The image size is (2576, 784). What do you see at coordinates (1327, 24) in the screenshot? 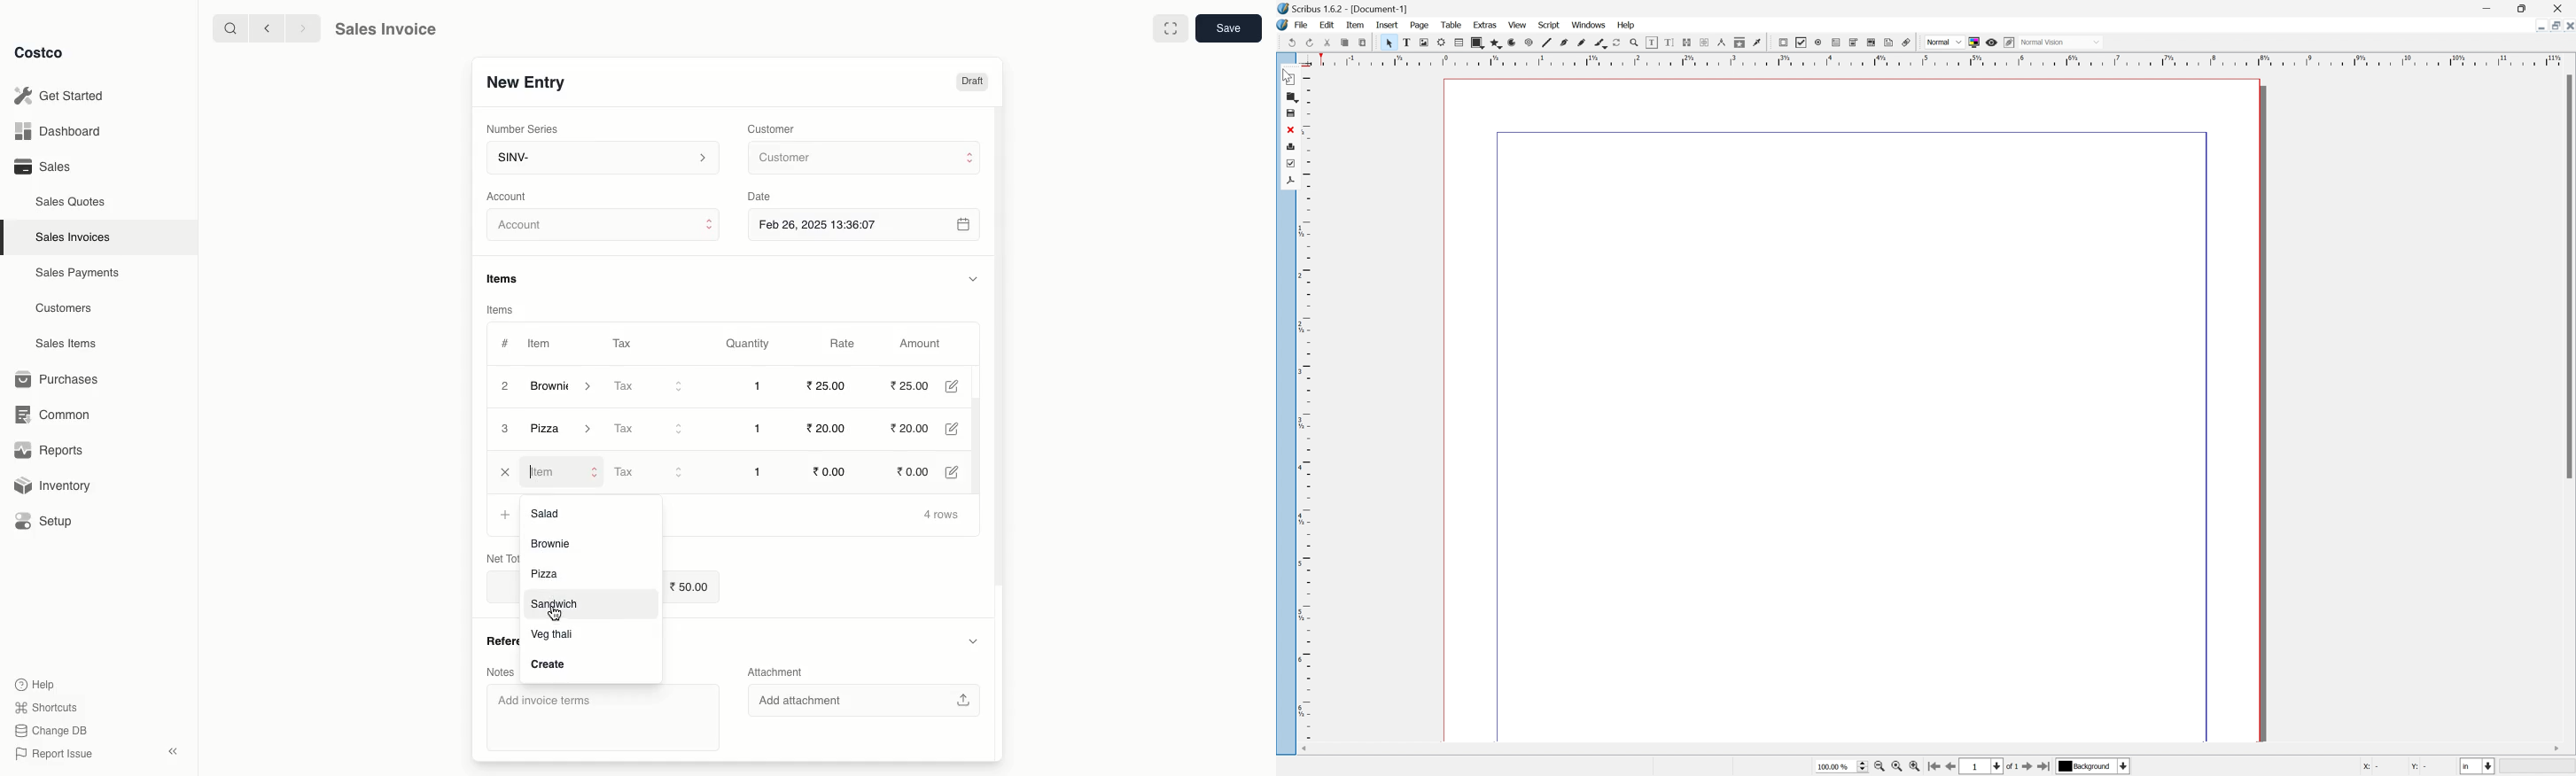
I see `edit` at bounding box center [1327, 24].